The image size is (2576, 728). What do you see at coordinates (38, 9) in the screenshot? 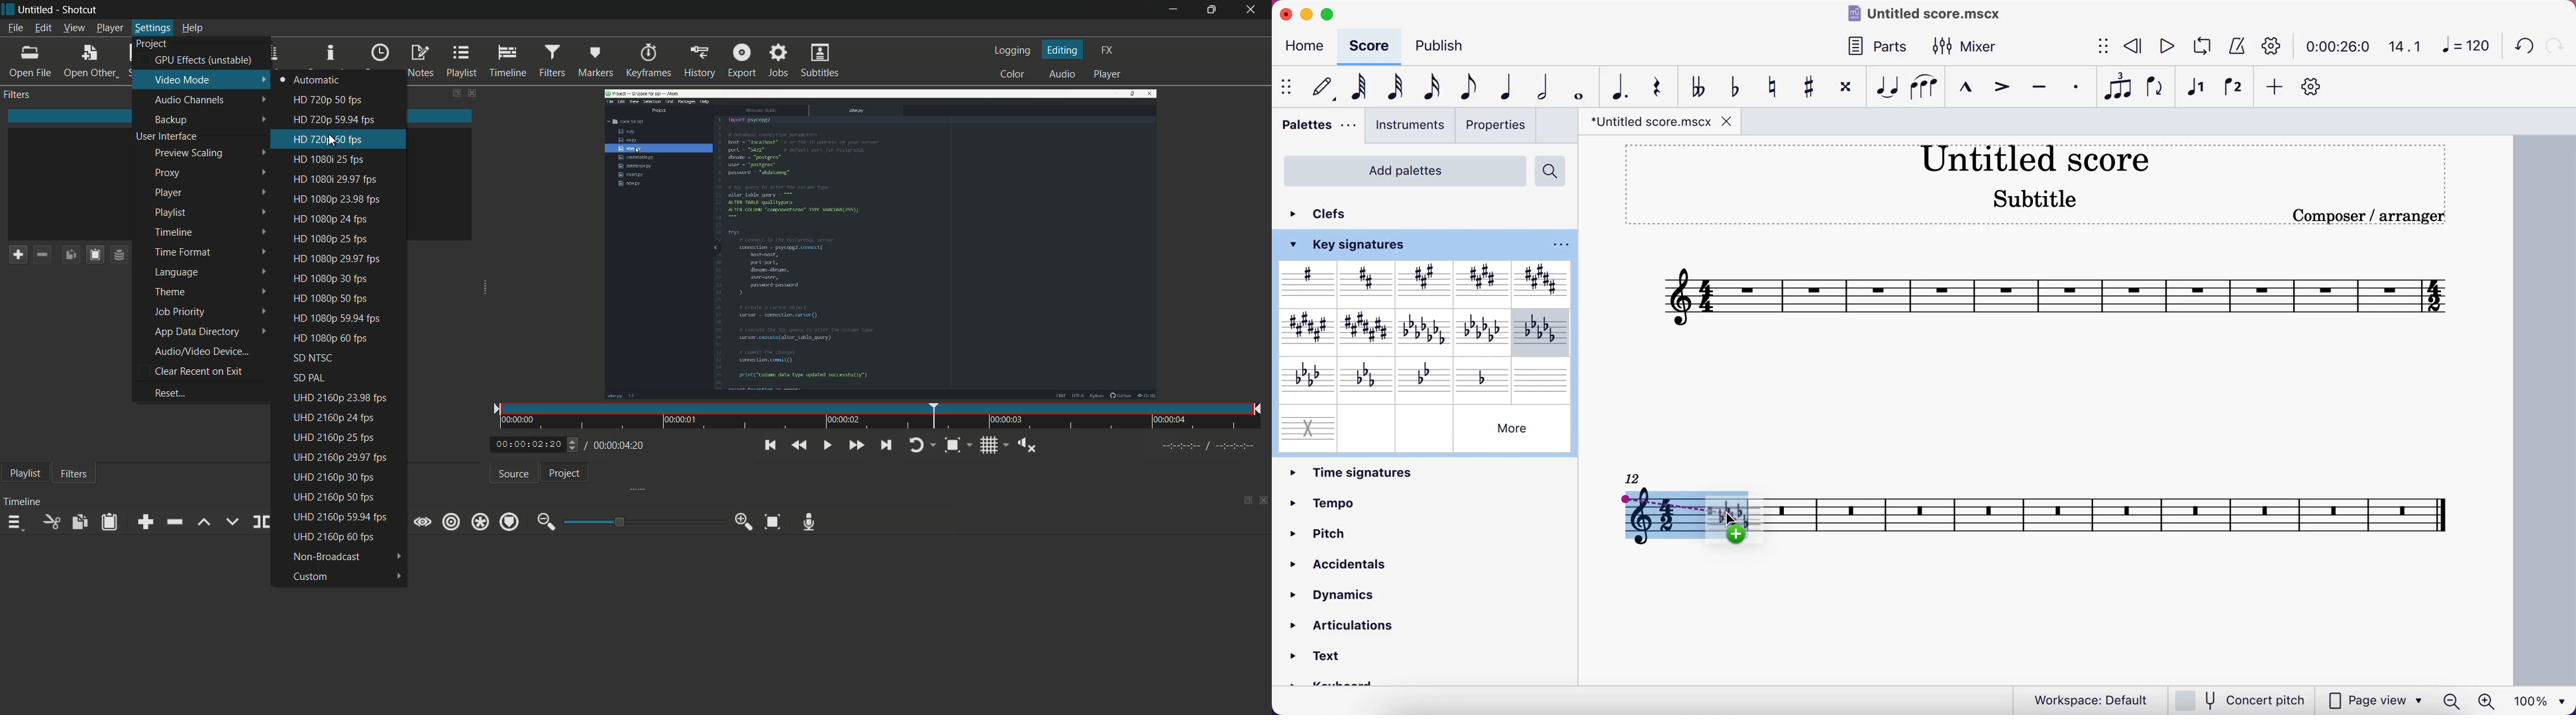
I see `project name` at bounding box center [38, 9].